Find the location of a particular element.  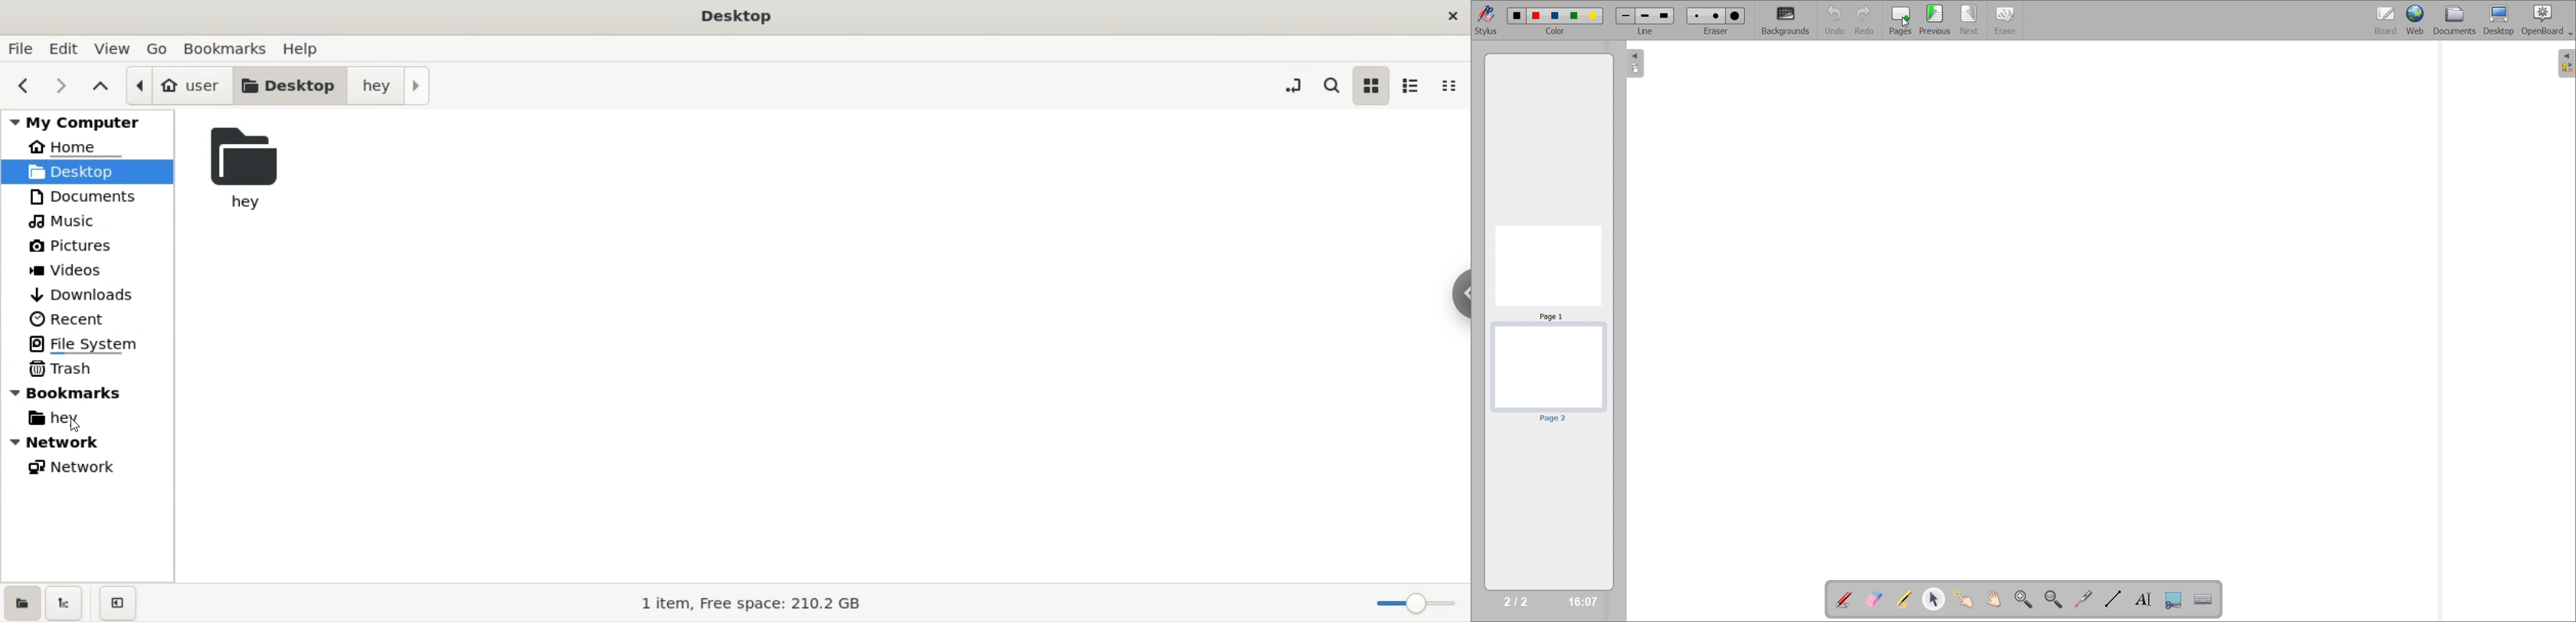

hey is located at coordinates (394, 87).